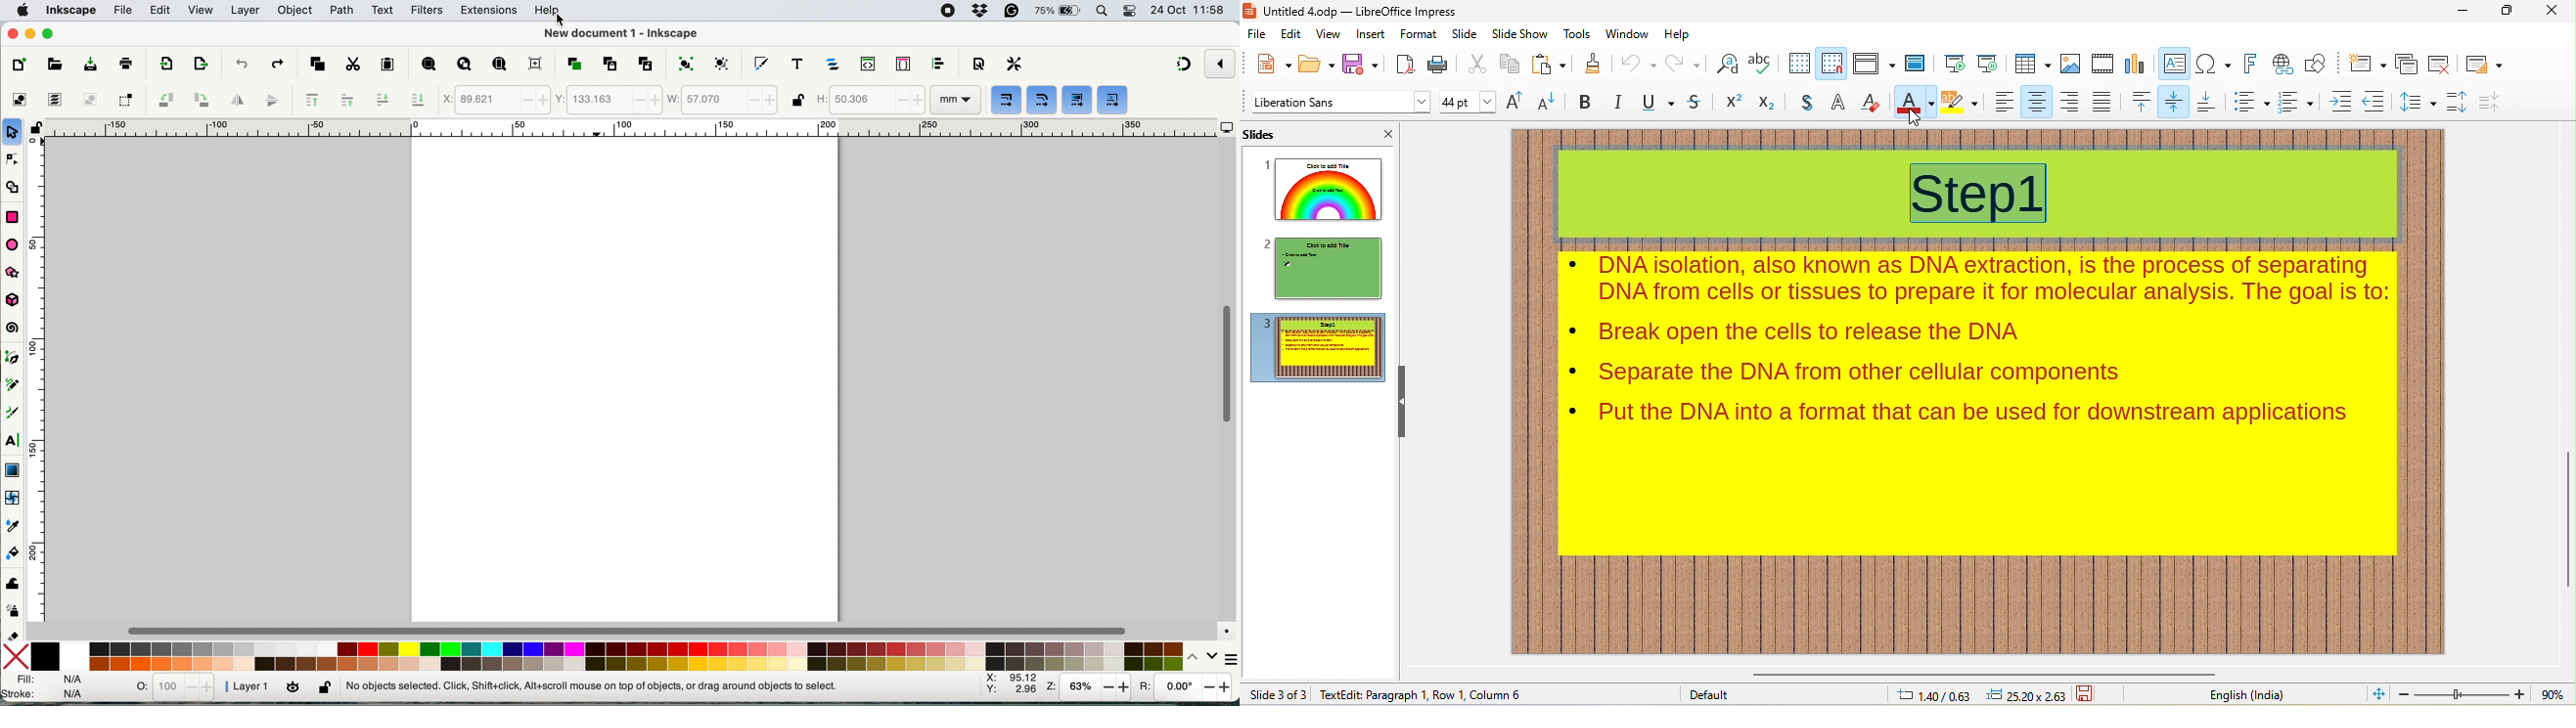 The height and width of the screenshot is (728, 2576). I want to click on selectors and css, so click(898, 62).